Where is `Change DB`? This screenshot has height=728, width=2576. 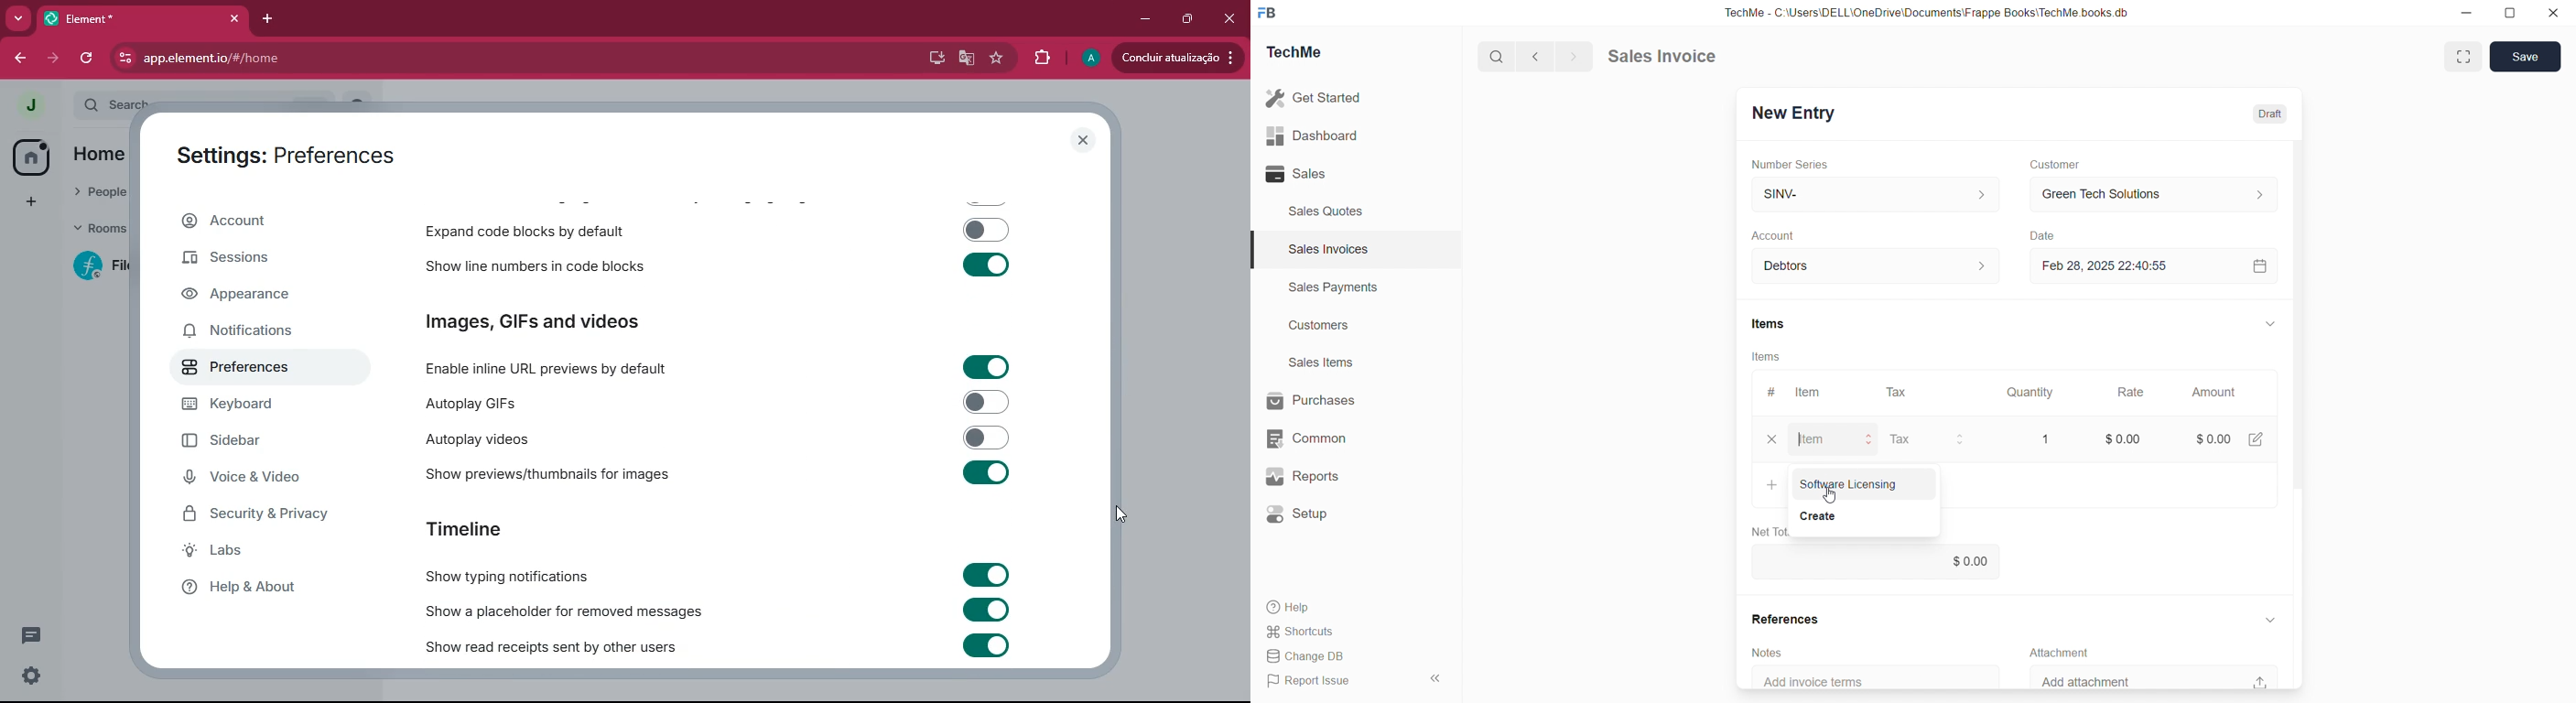
Change DB is located at coordinates (1311, 657).